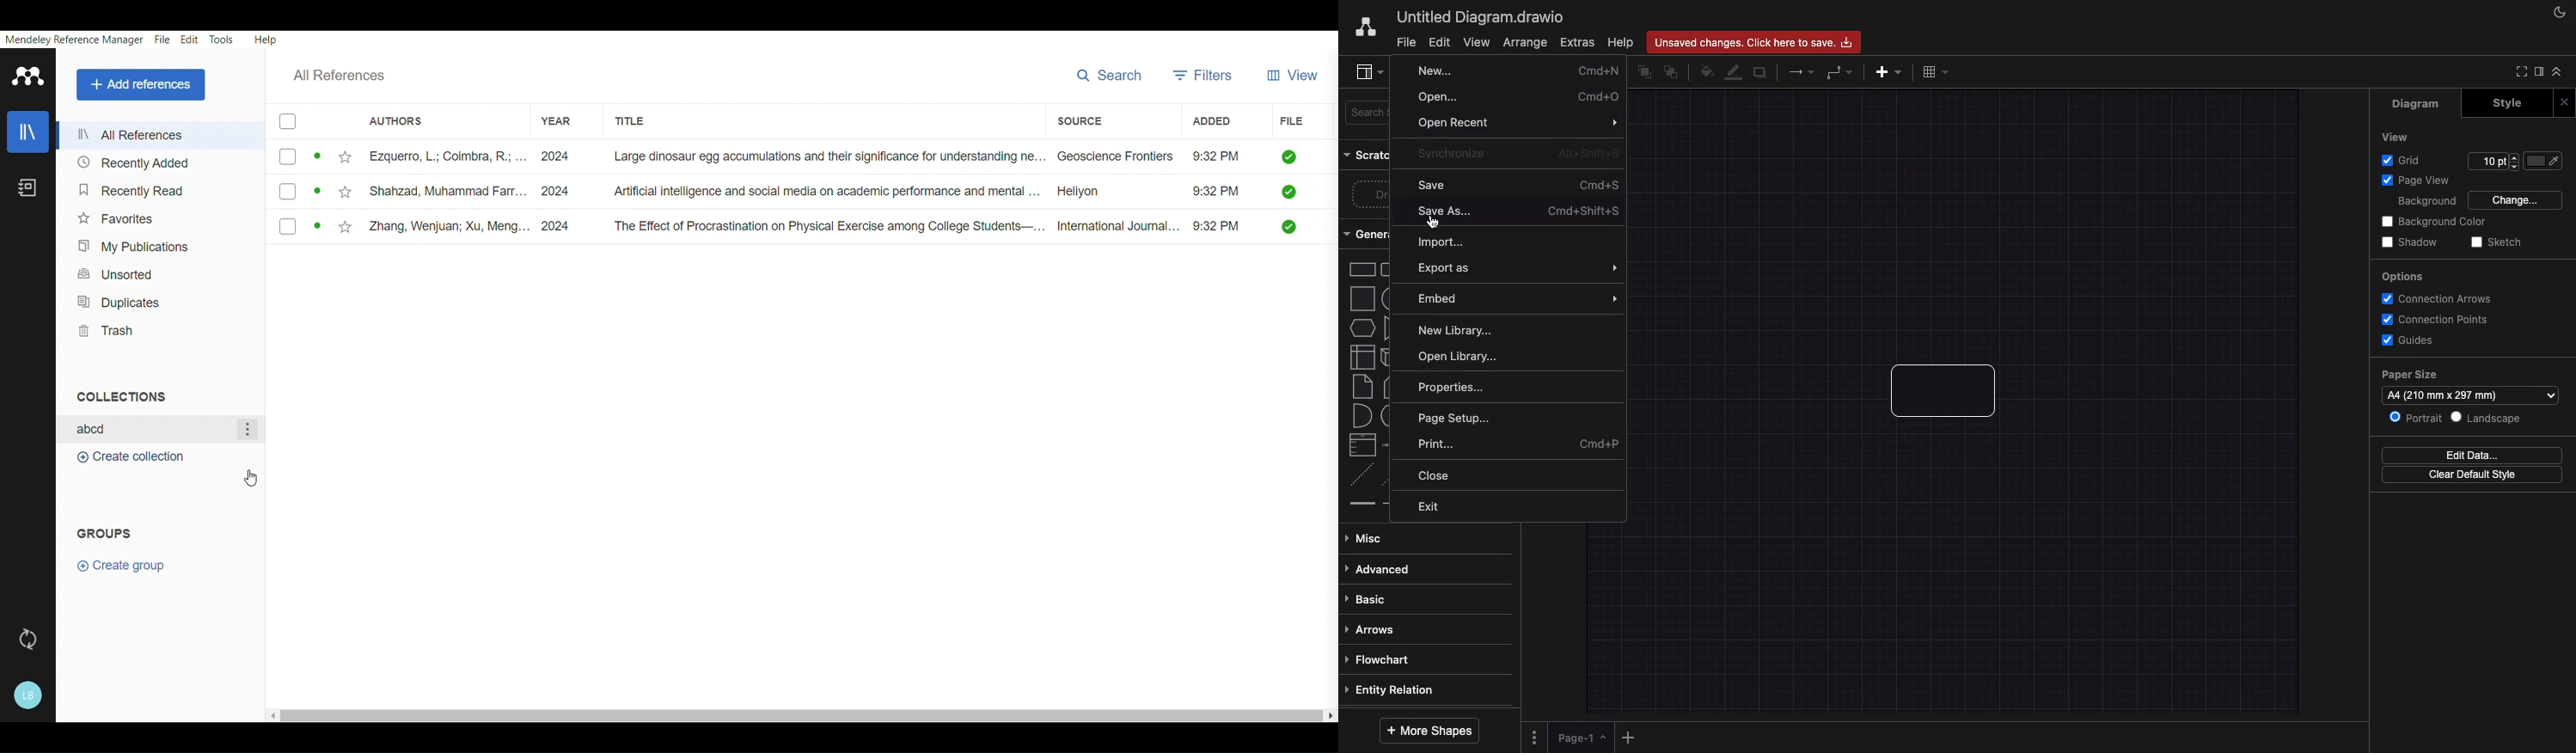  What do you see at coordinates (132, 135) in the screenshot?
I see `All refrences` at bounding box center [132, 135].